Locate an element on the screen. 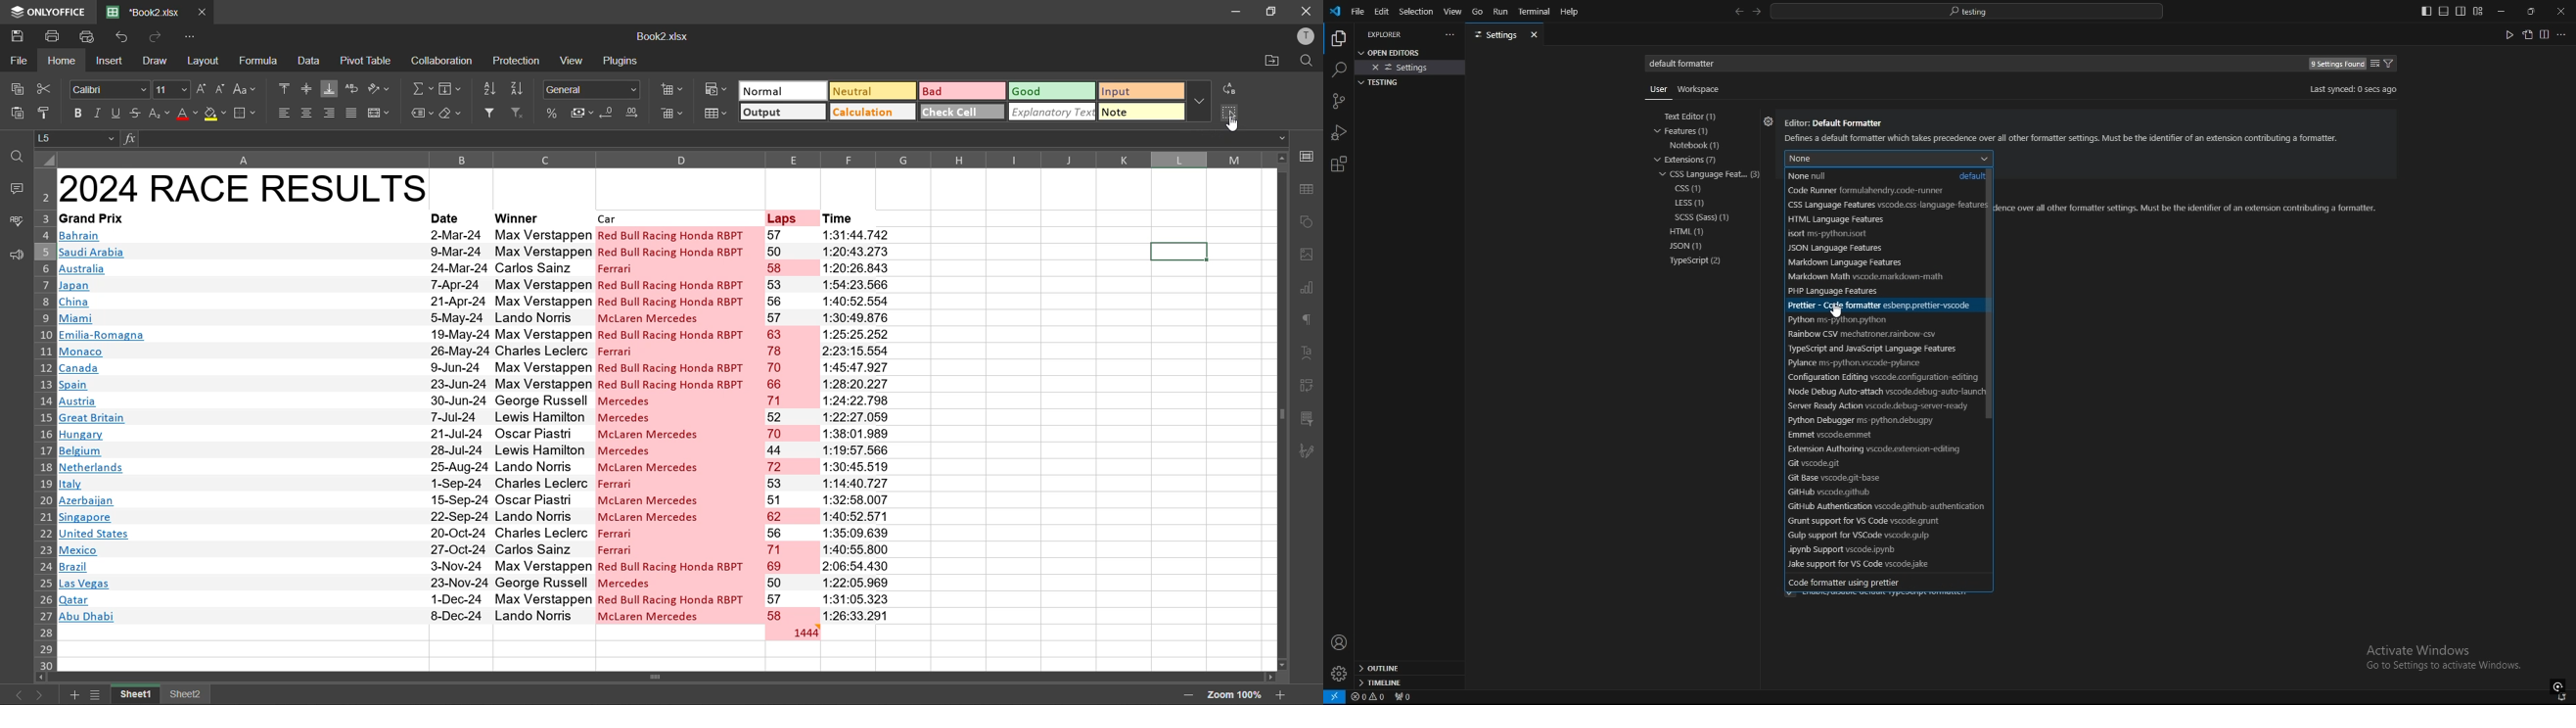  delete cells is located at coordinates (669, 112).